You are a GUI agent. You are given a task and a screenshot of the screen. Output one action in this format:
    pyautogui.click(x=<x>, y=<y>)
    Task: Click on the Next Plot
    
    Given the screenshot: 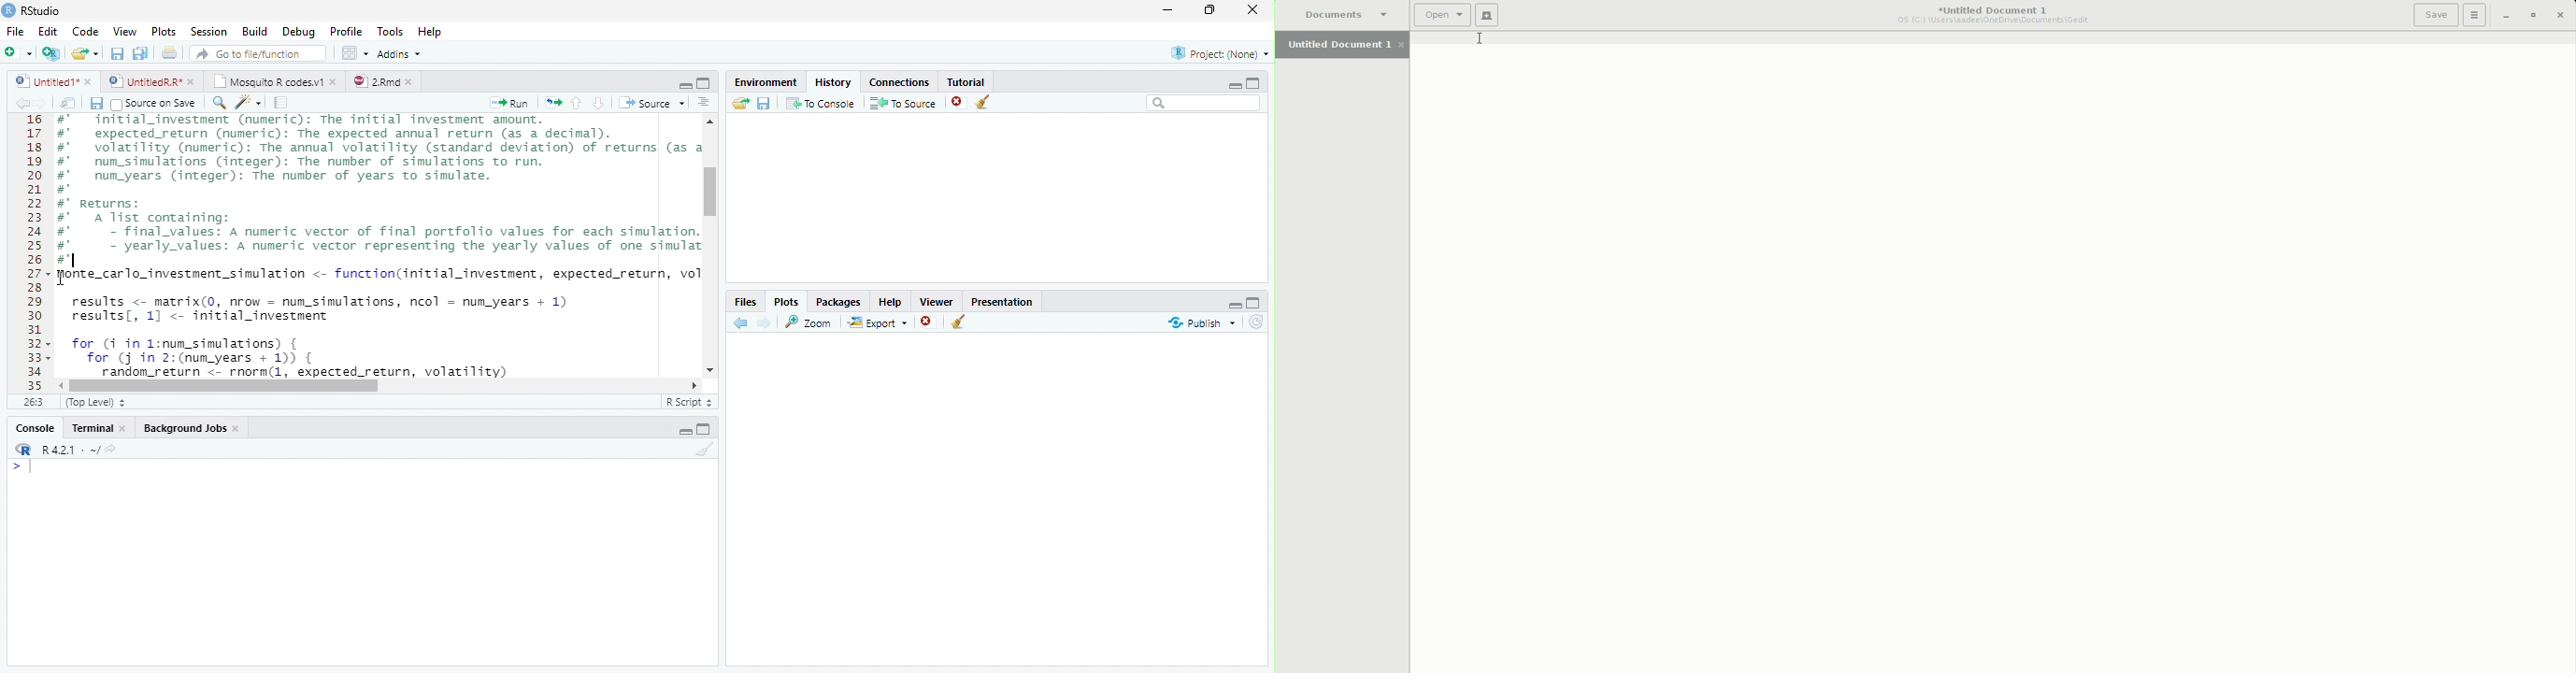 What is the action you would take?
    pyautogui.click(x=765, y=322)
    